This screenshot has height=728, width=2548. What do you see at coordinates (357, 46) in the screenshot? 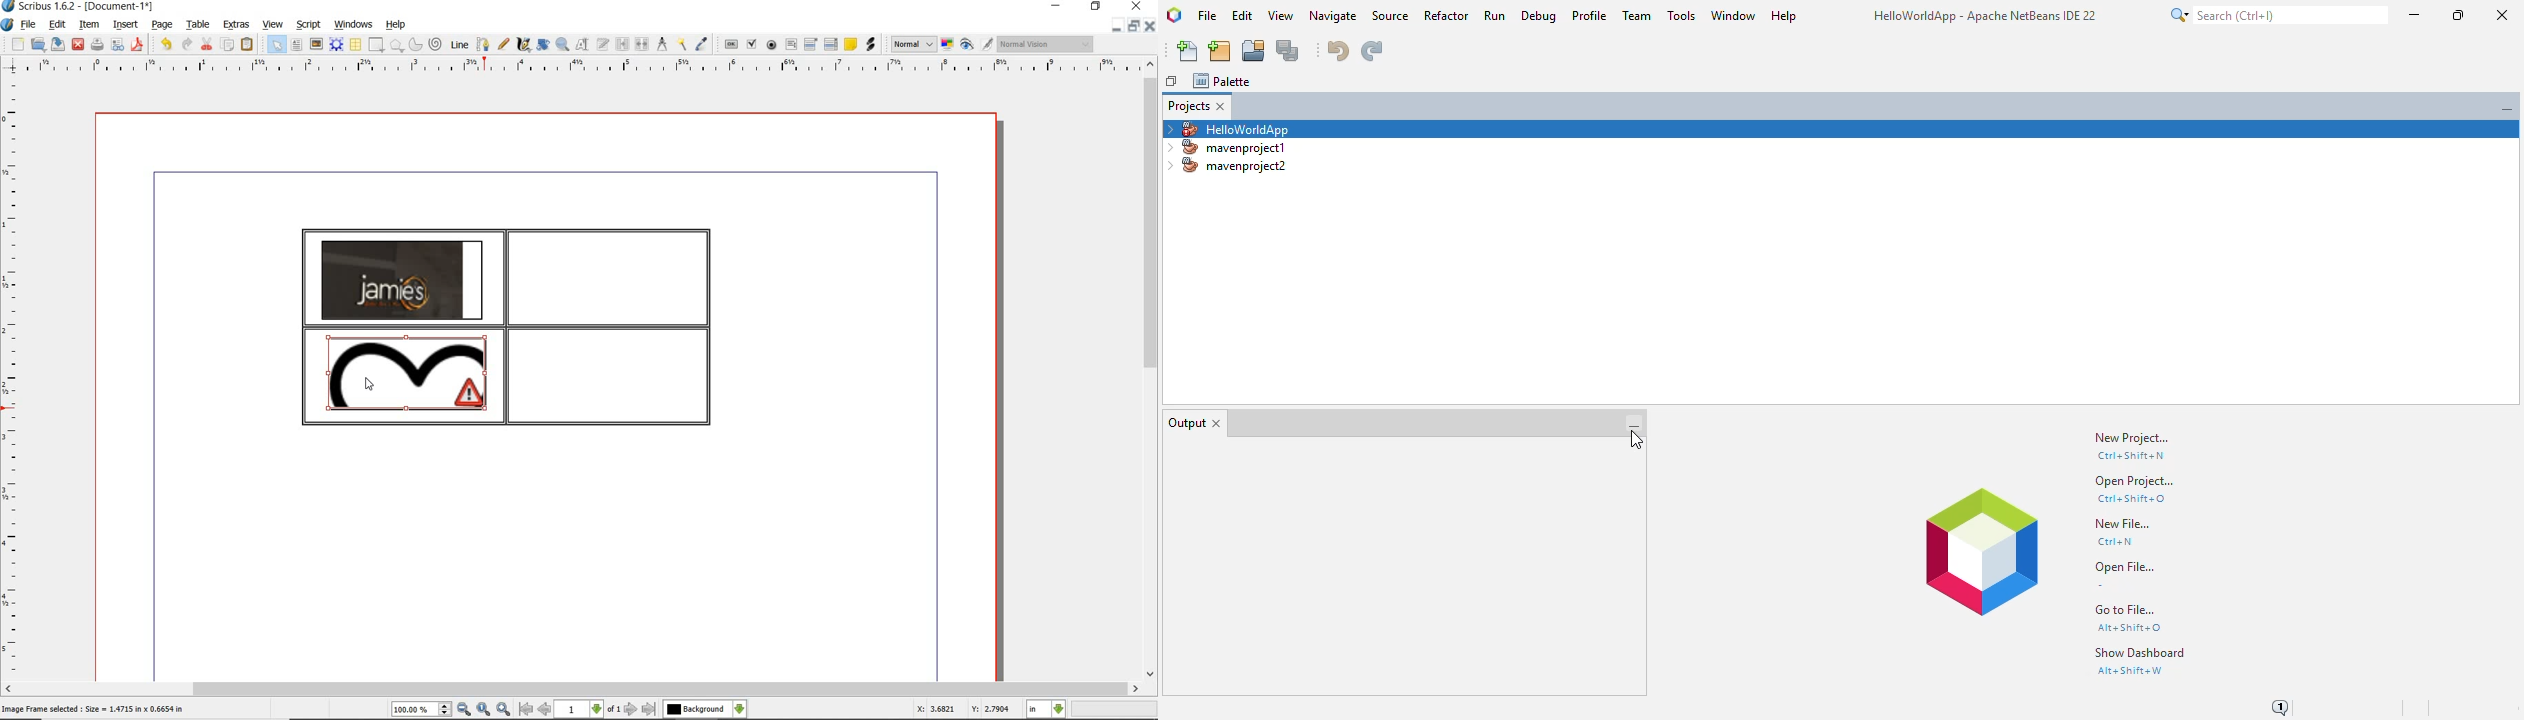
I see `table` at bounding box center [357, 46].